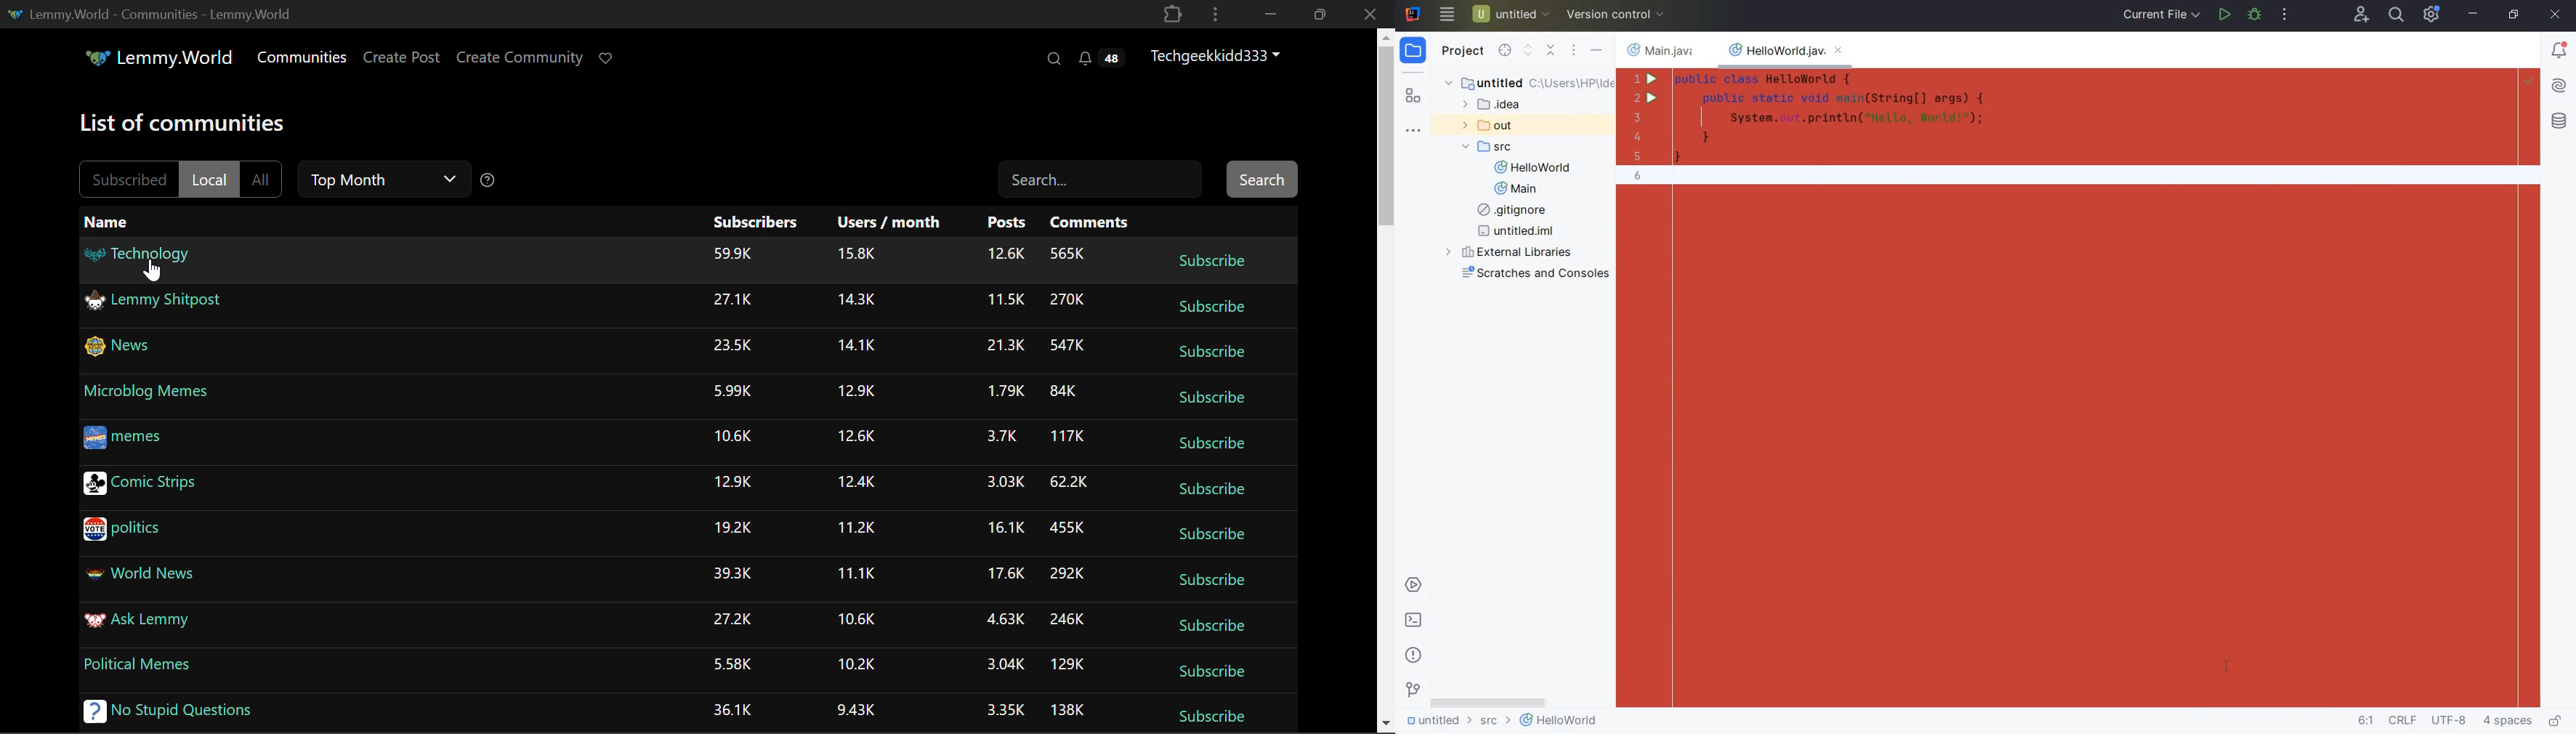 The height and width of the screenshot is (756, 2576). What do you see at coordinates (855, 525) in the screenshot?
I see `Amount ` at bounding box center [855, 525].